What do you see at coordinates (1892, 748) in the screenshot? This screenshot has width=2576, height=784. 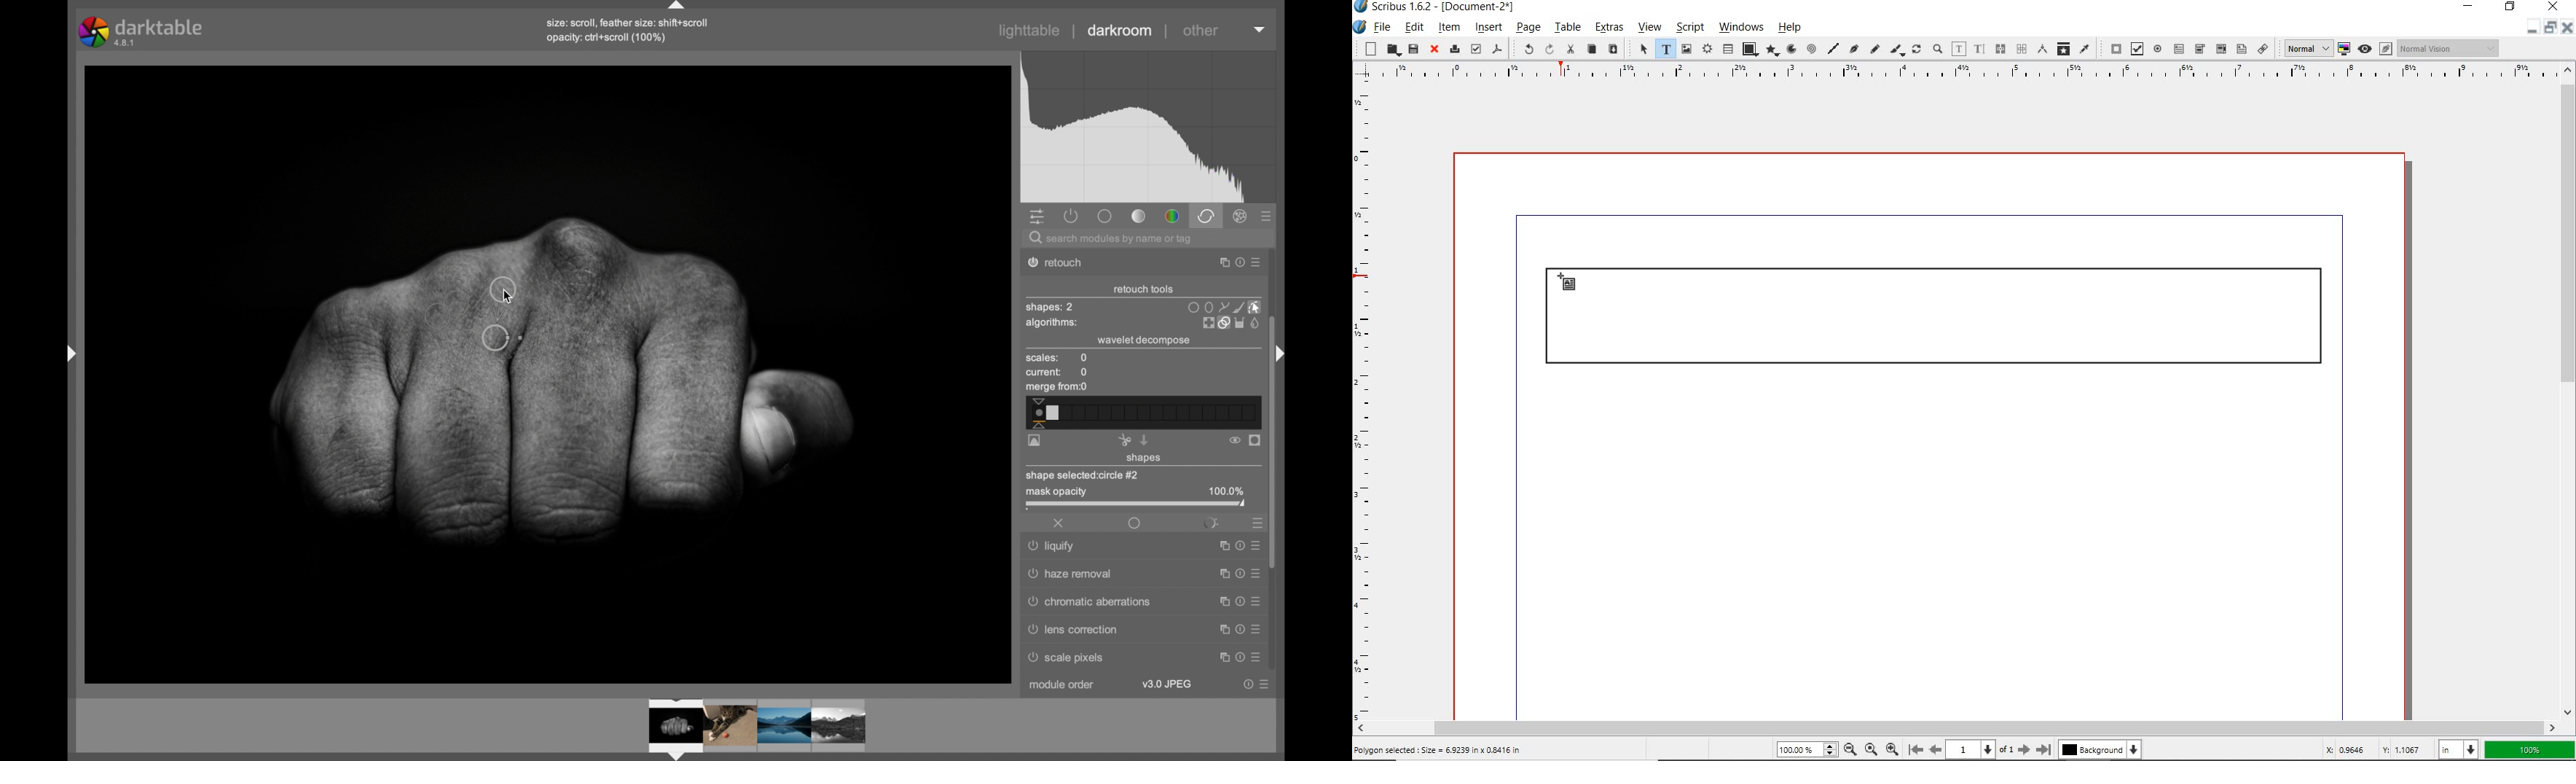 I see `zoom out` at bounding box center [1892, 748].